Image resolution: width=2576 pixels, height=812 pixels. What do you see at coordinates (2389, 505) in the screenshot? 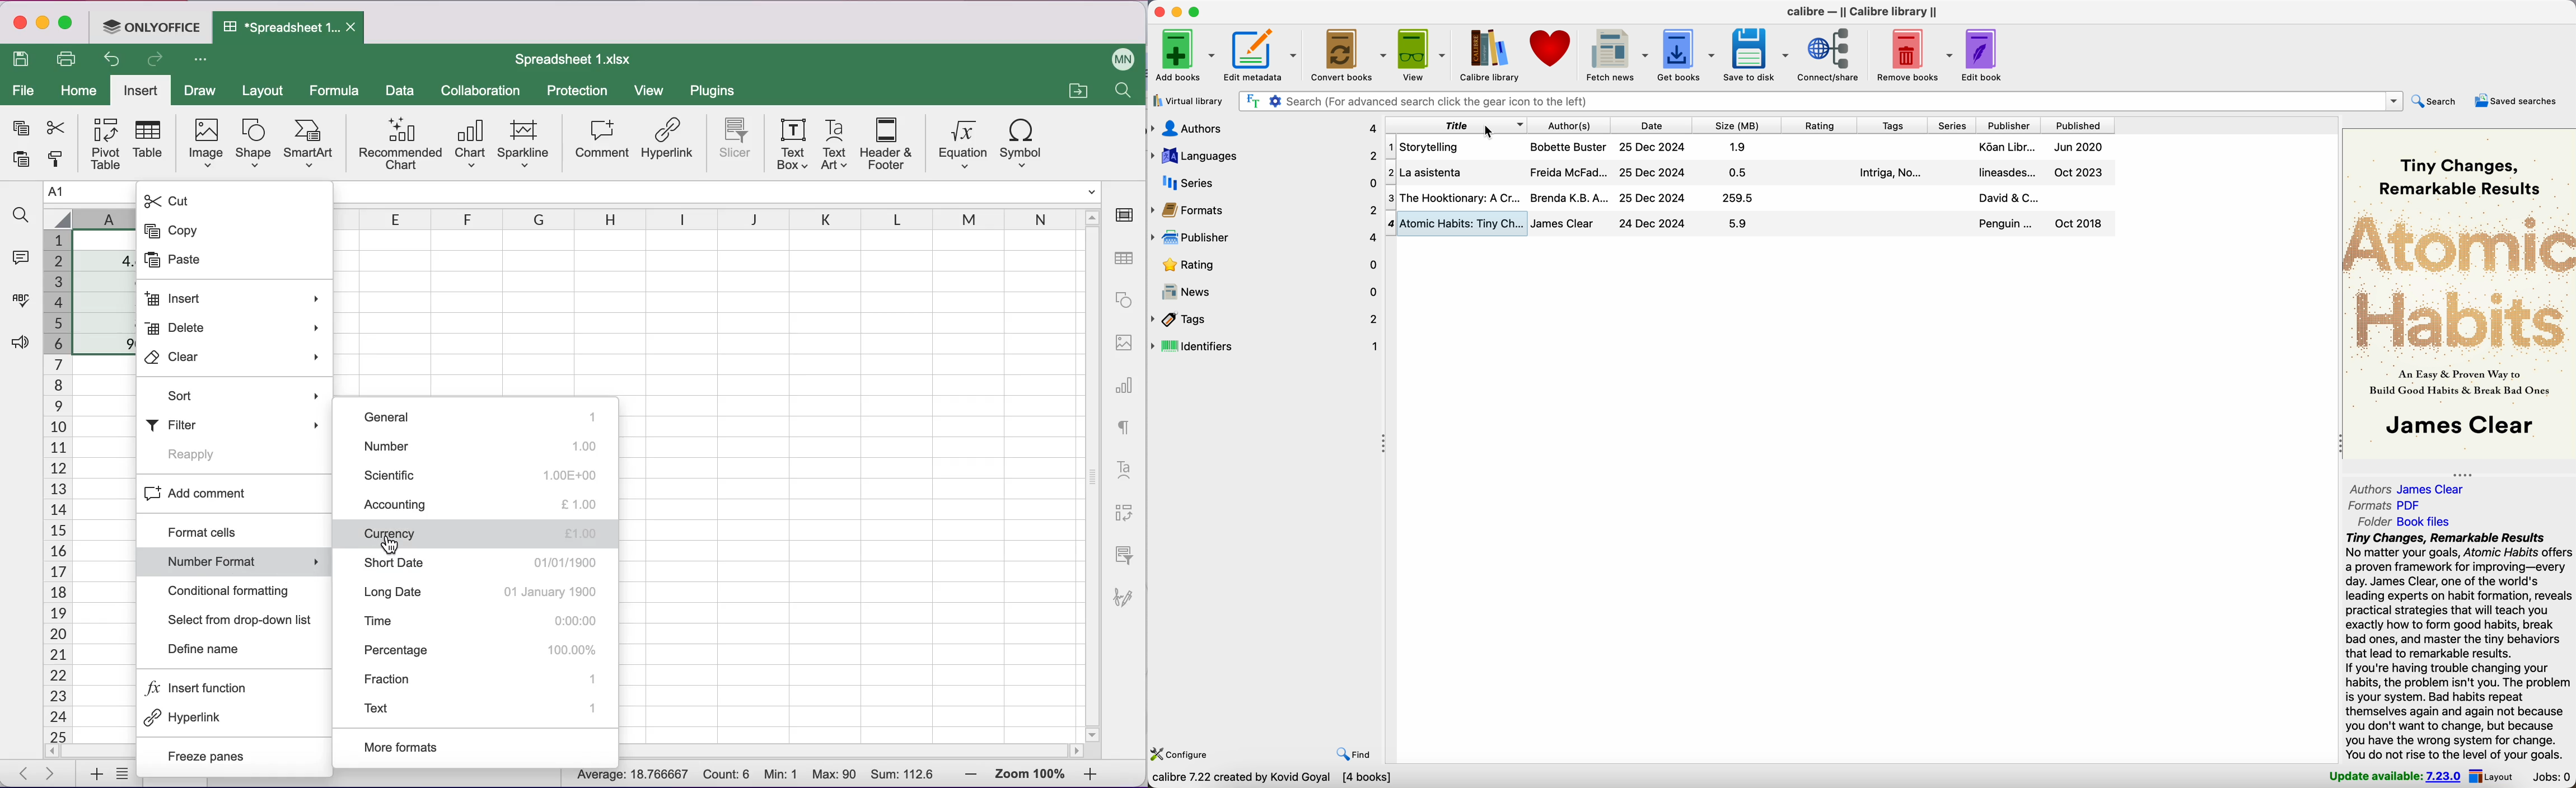
I see `formats PDF` at bounding box center [2389, 505].